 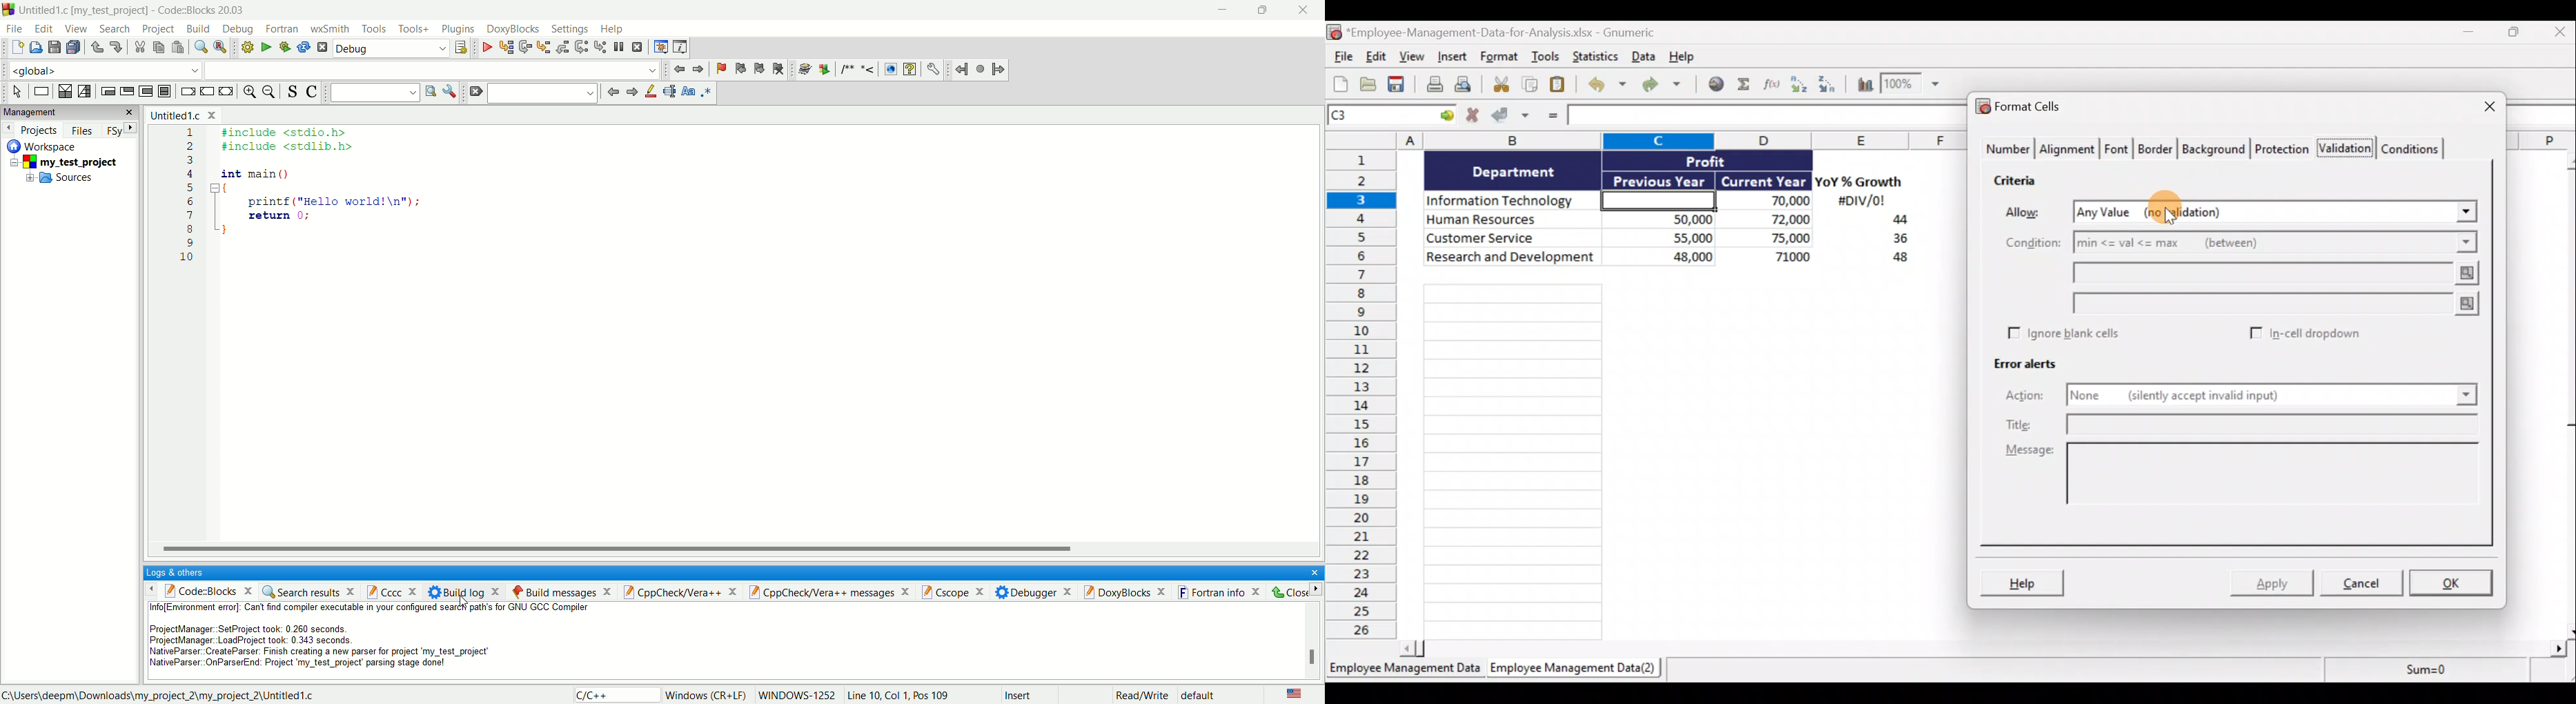 What do you see at coordinates (1667, 85) in the screenshot?
I see `Redo undone action` at bounding box center [1667, 85].